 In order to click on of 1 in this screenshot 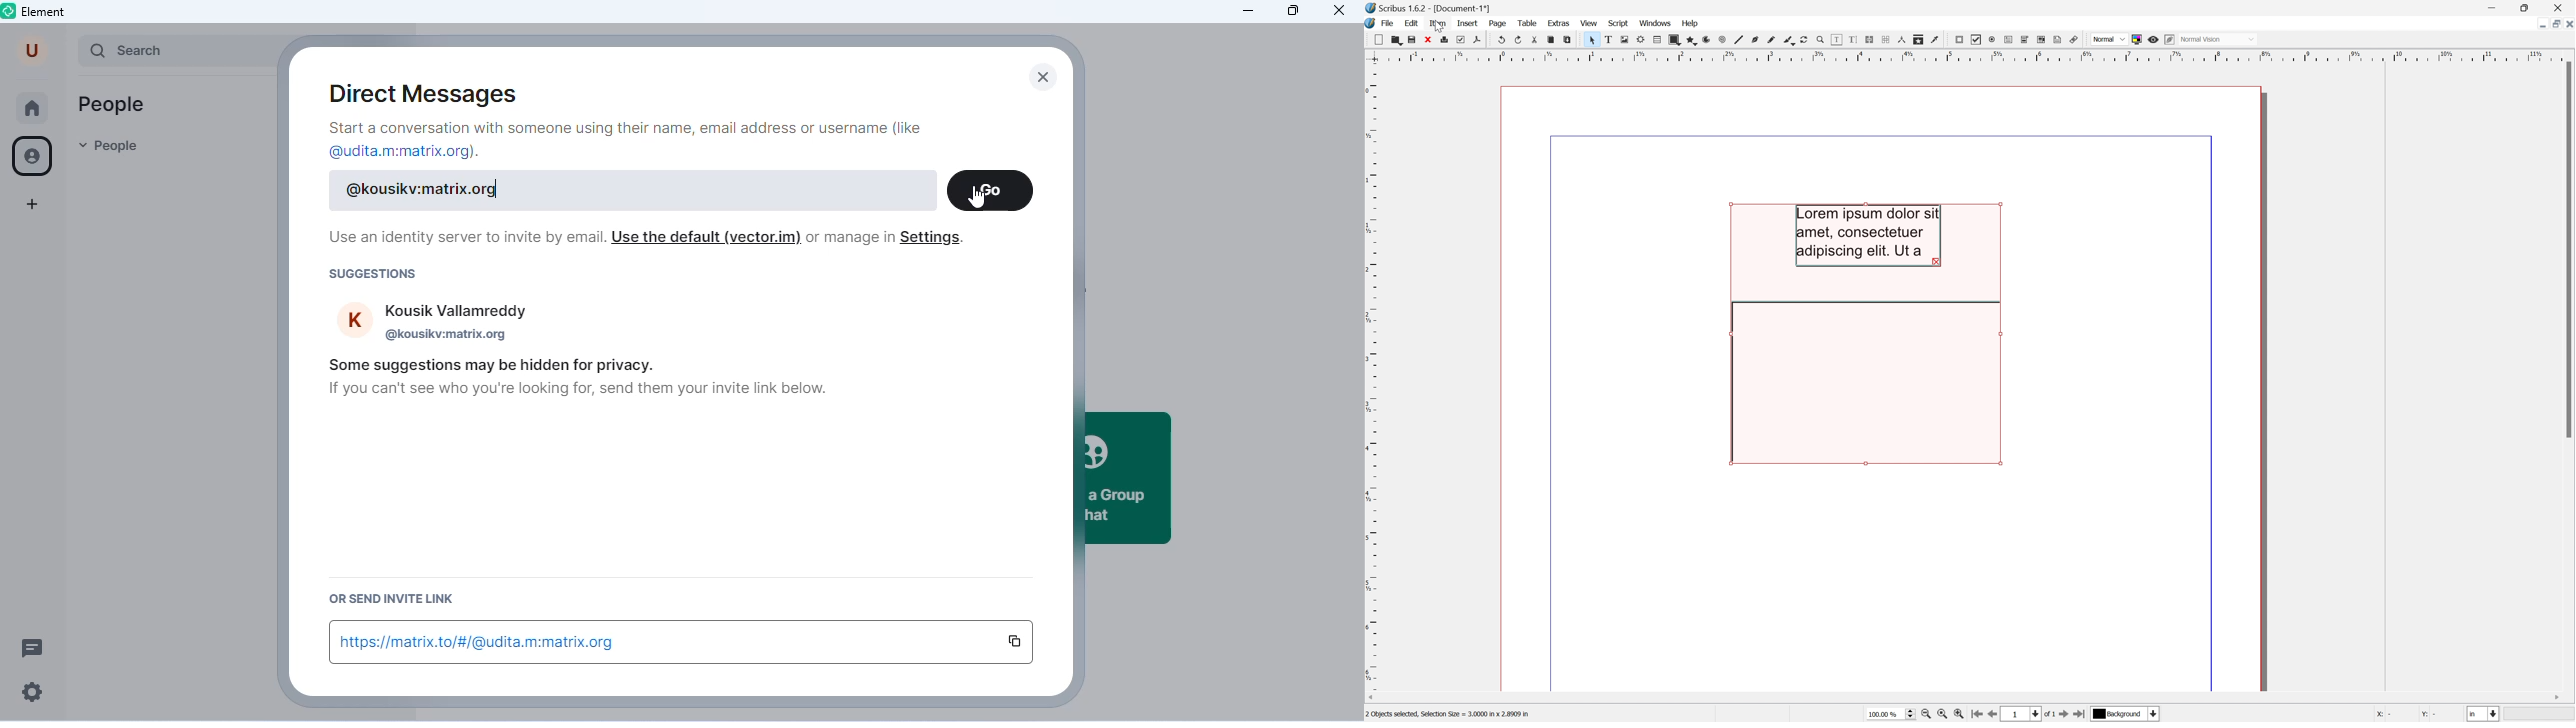, I will do `click(2048, 715)`.